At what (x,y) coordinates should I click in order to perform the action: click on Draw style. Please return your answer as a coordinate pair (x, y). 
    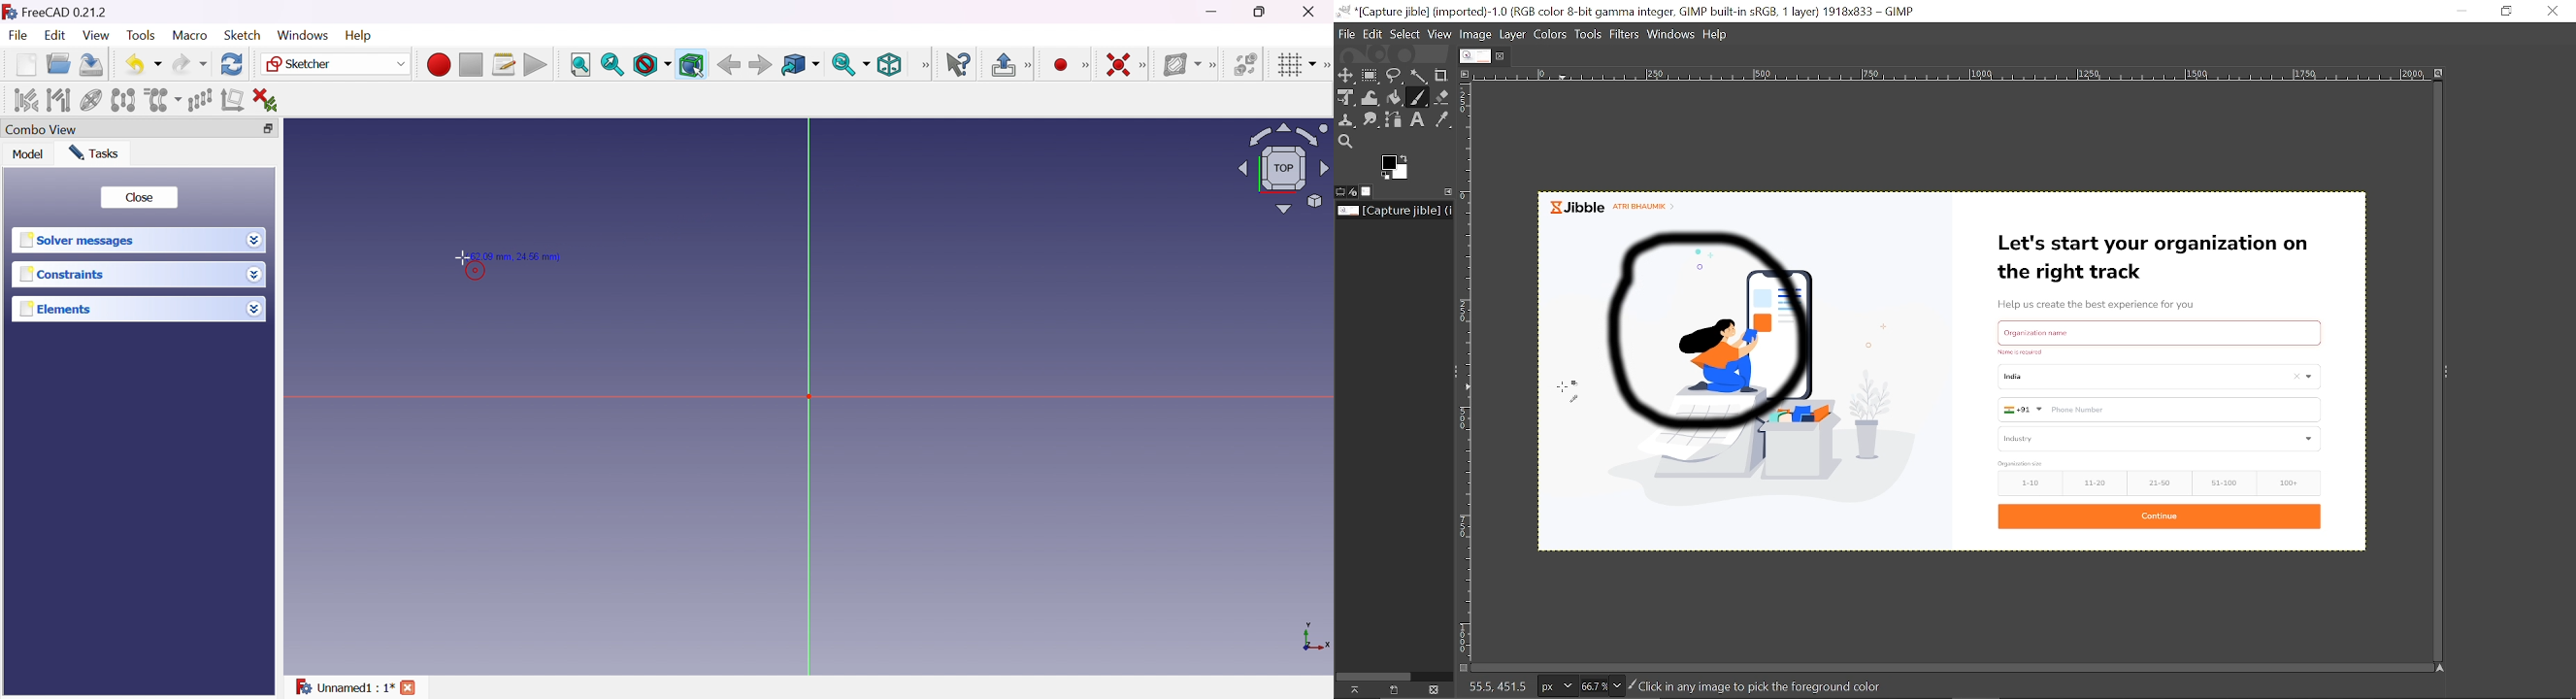
    Looking at the image, I should click on (652, 65).